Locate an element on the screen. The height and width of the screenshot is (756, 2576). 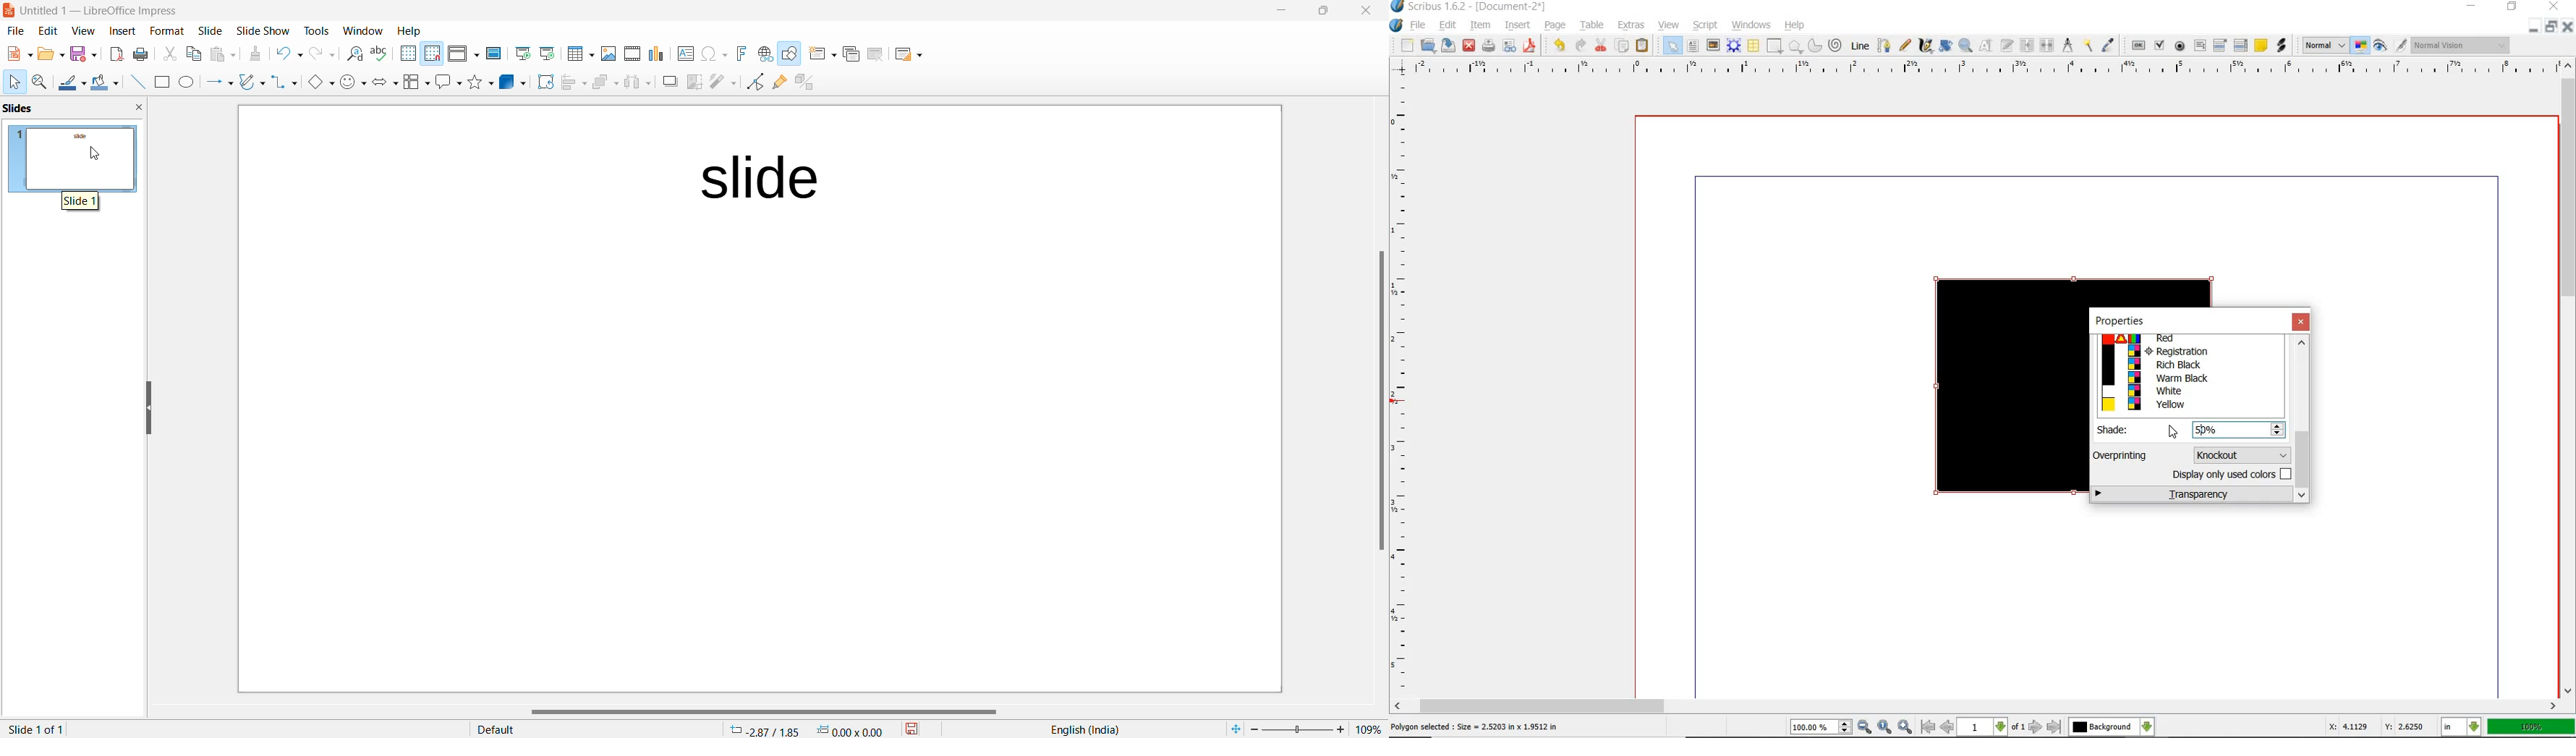
unlink text frames is located at coordinates (2048, 47).